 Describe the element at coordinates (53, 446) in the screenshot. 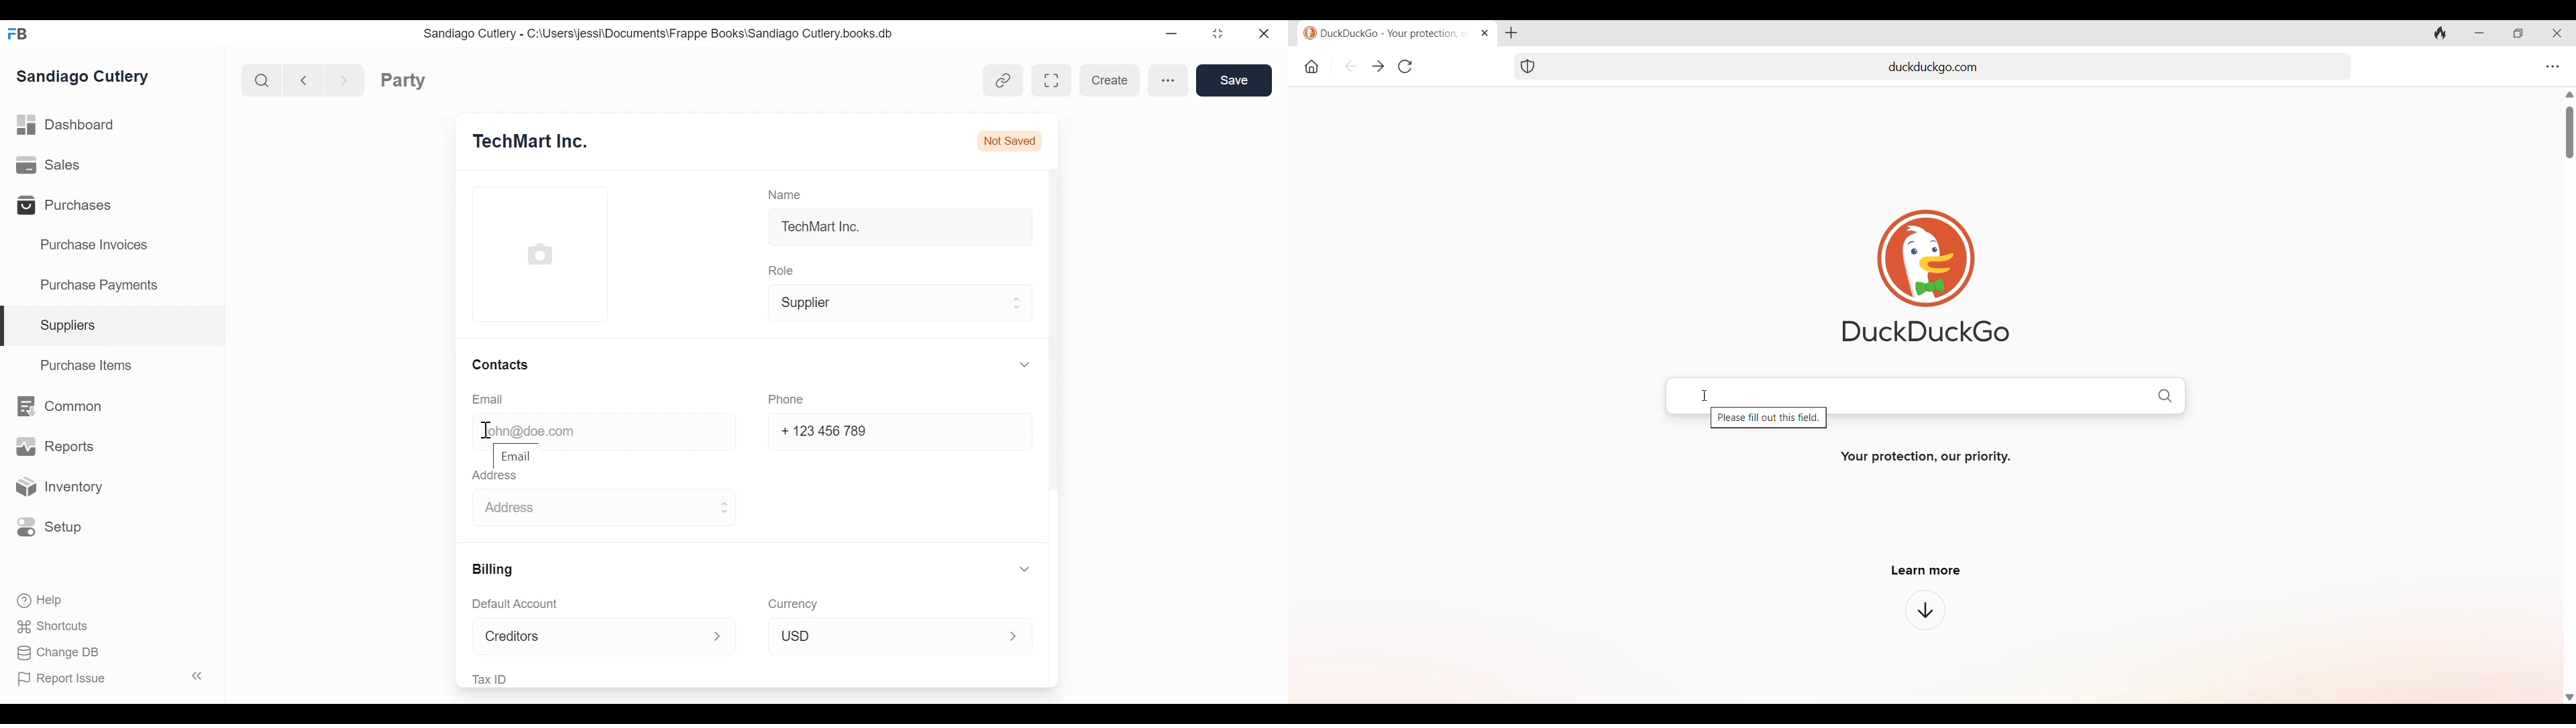

I see `Reports` at that location.